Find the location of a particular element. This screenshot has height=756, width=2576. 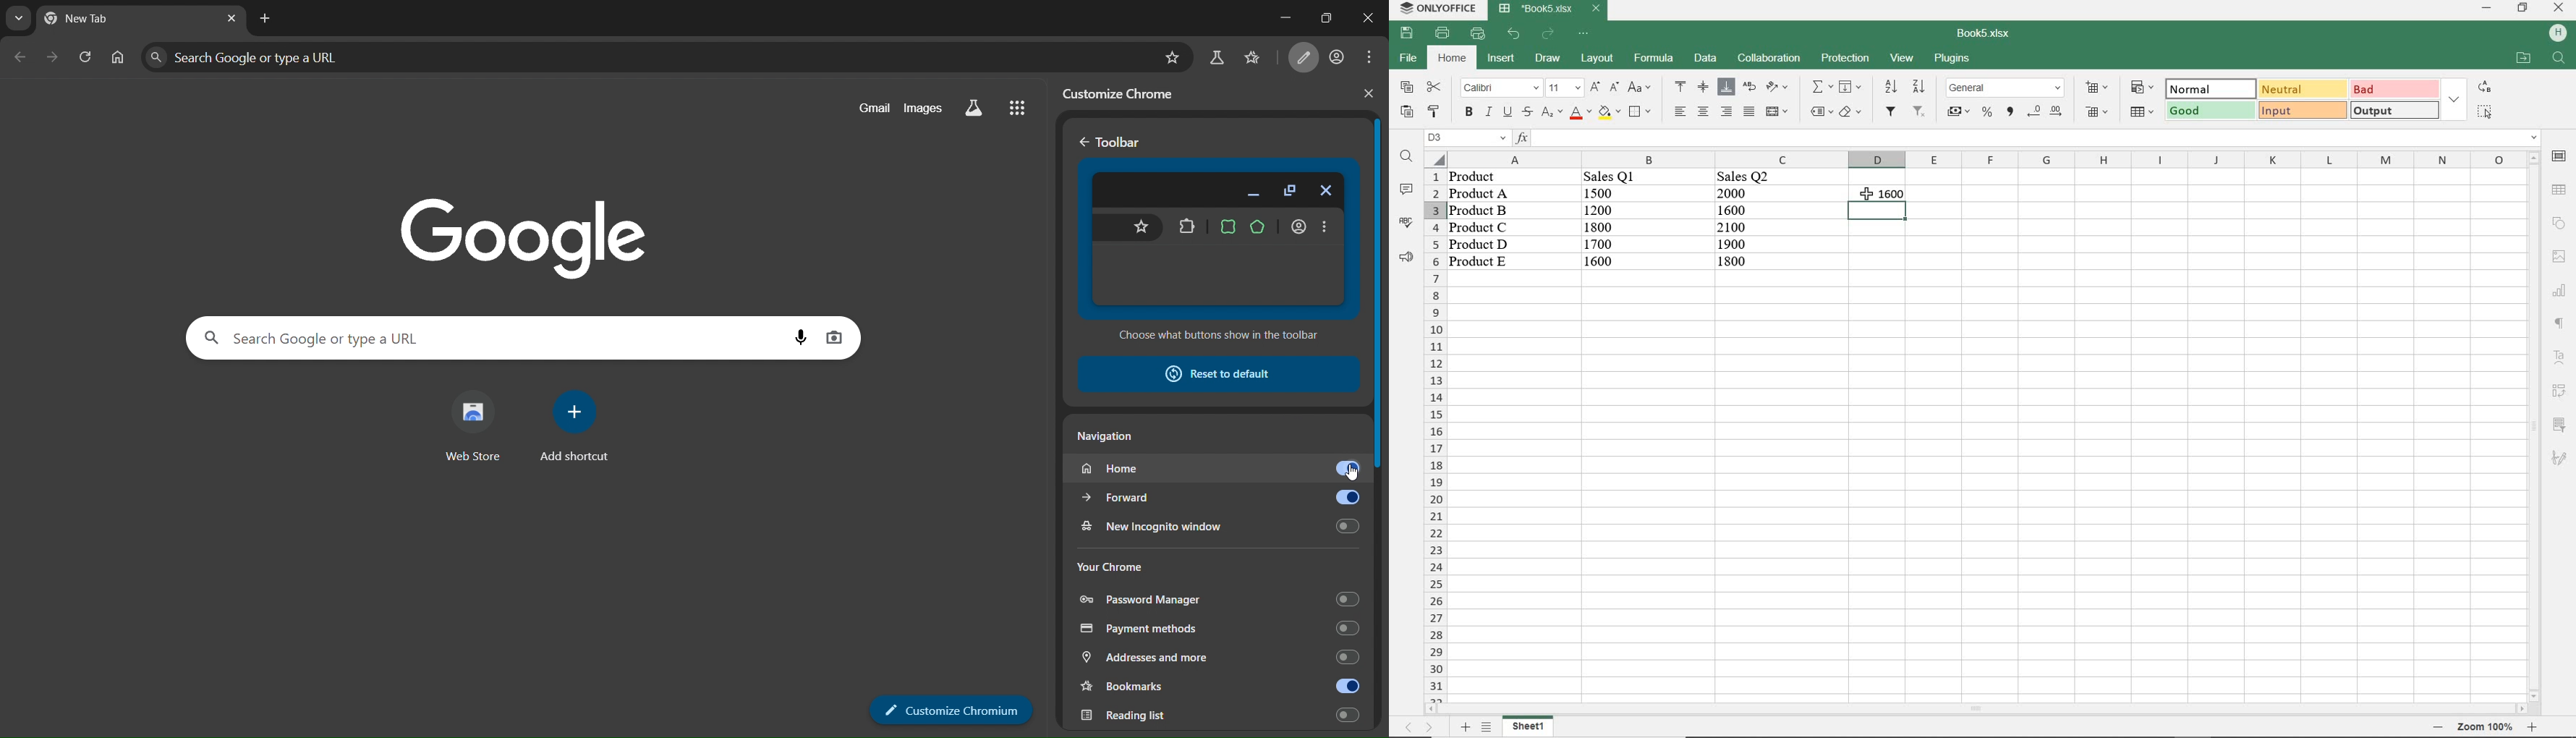

change case is located at coordinates (1641, 88).